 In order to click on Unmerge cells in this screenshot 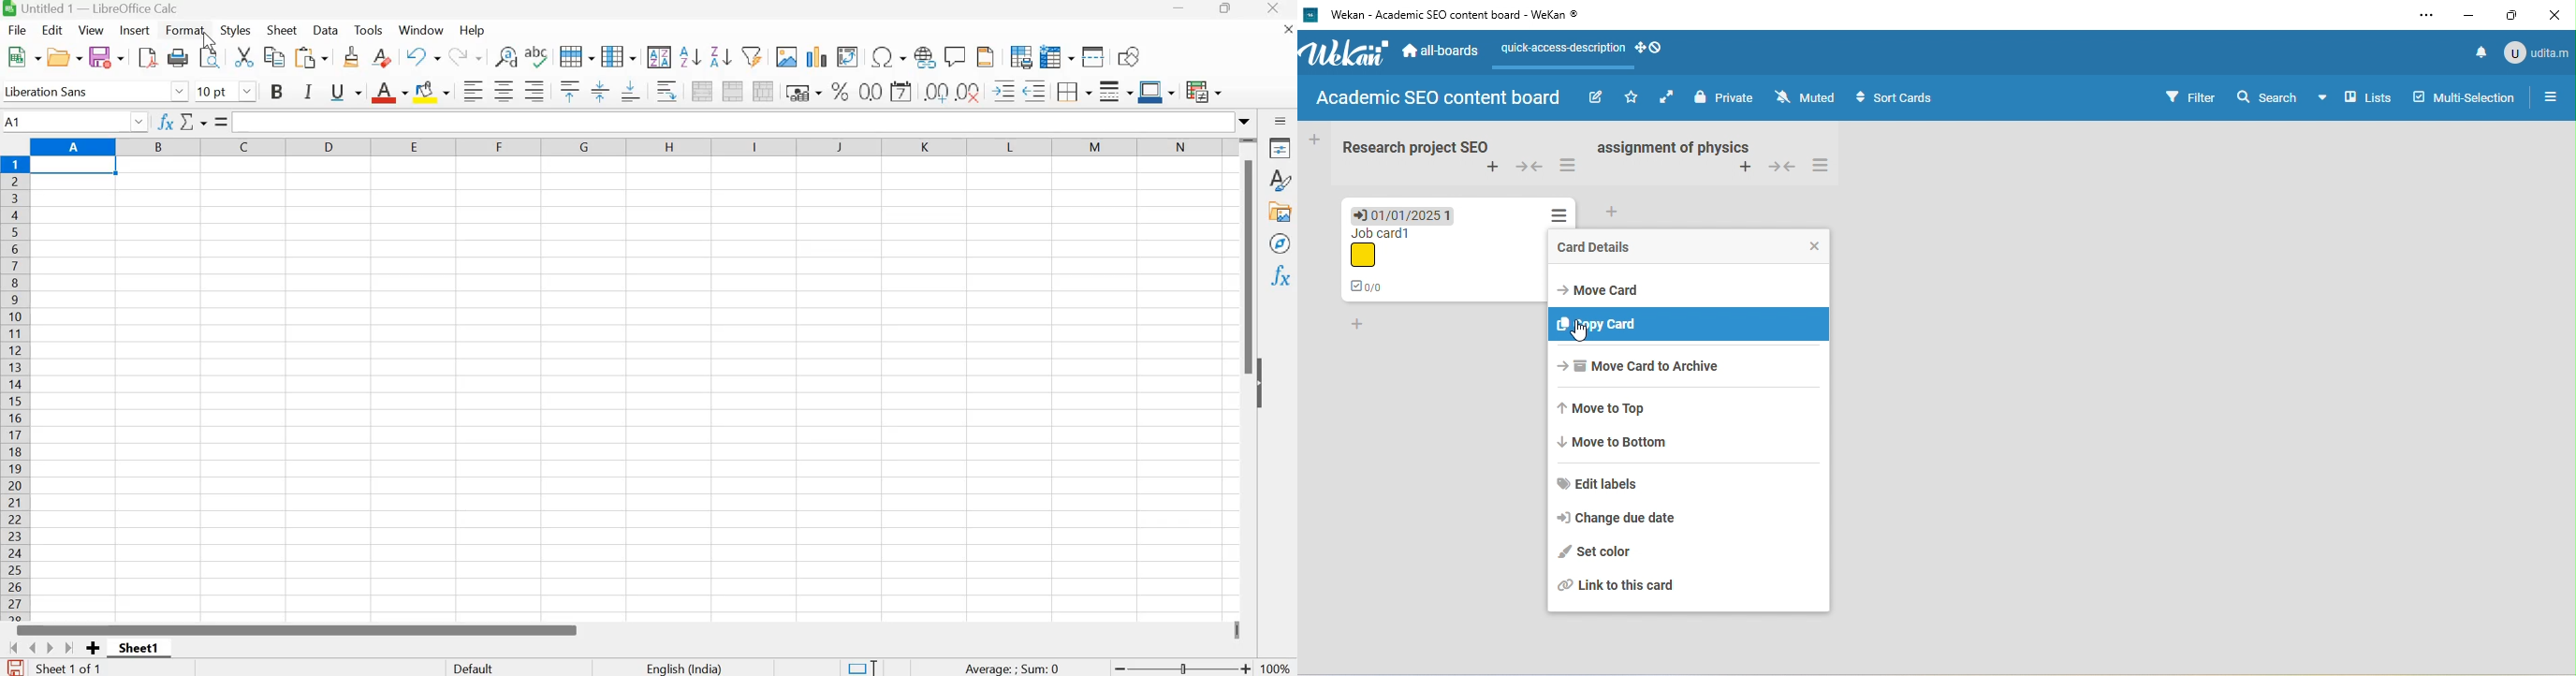, I will do `click(763, 91)`.